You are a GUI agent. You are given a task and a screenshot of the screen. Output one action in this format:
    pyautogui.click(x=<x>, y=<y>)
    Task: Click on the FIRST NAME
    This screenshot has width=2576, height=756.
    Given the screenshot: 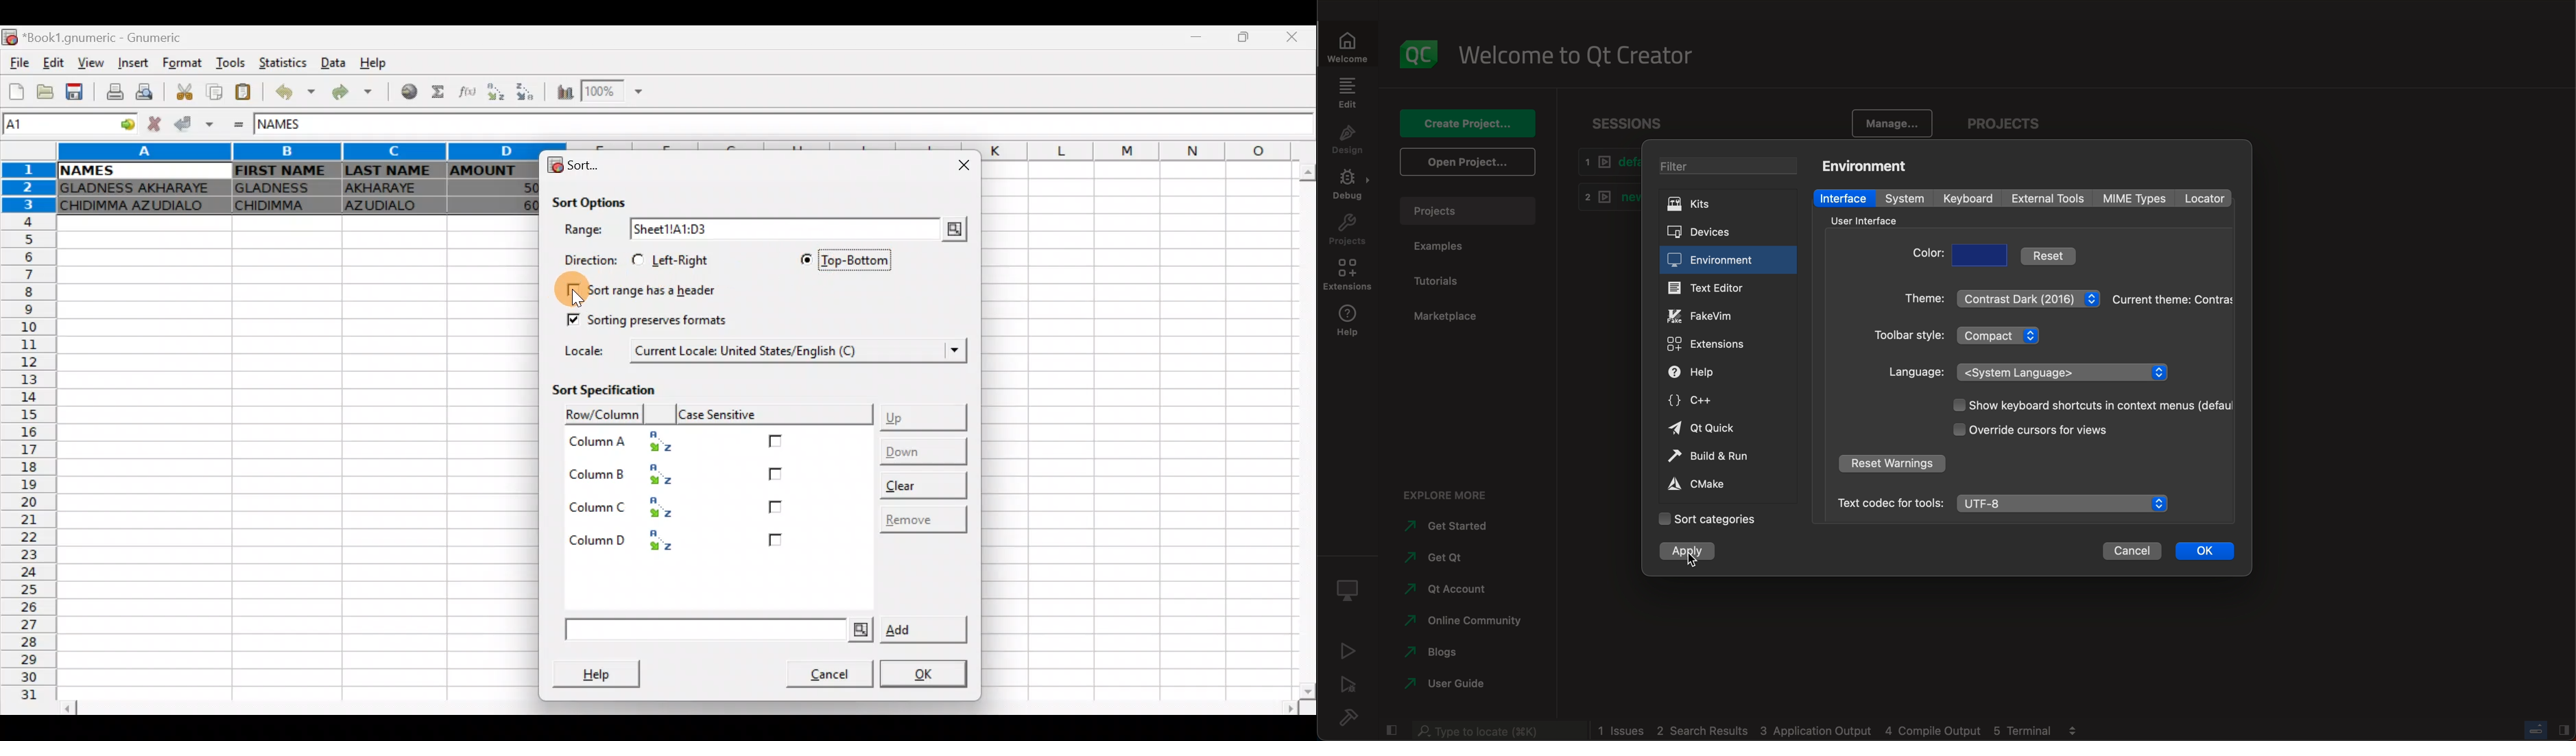 What is the action you would take?
    pyautogui.click(x=283, y=170)
    